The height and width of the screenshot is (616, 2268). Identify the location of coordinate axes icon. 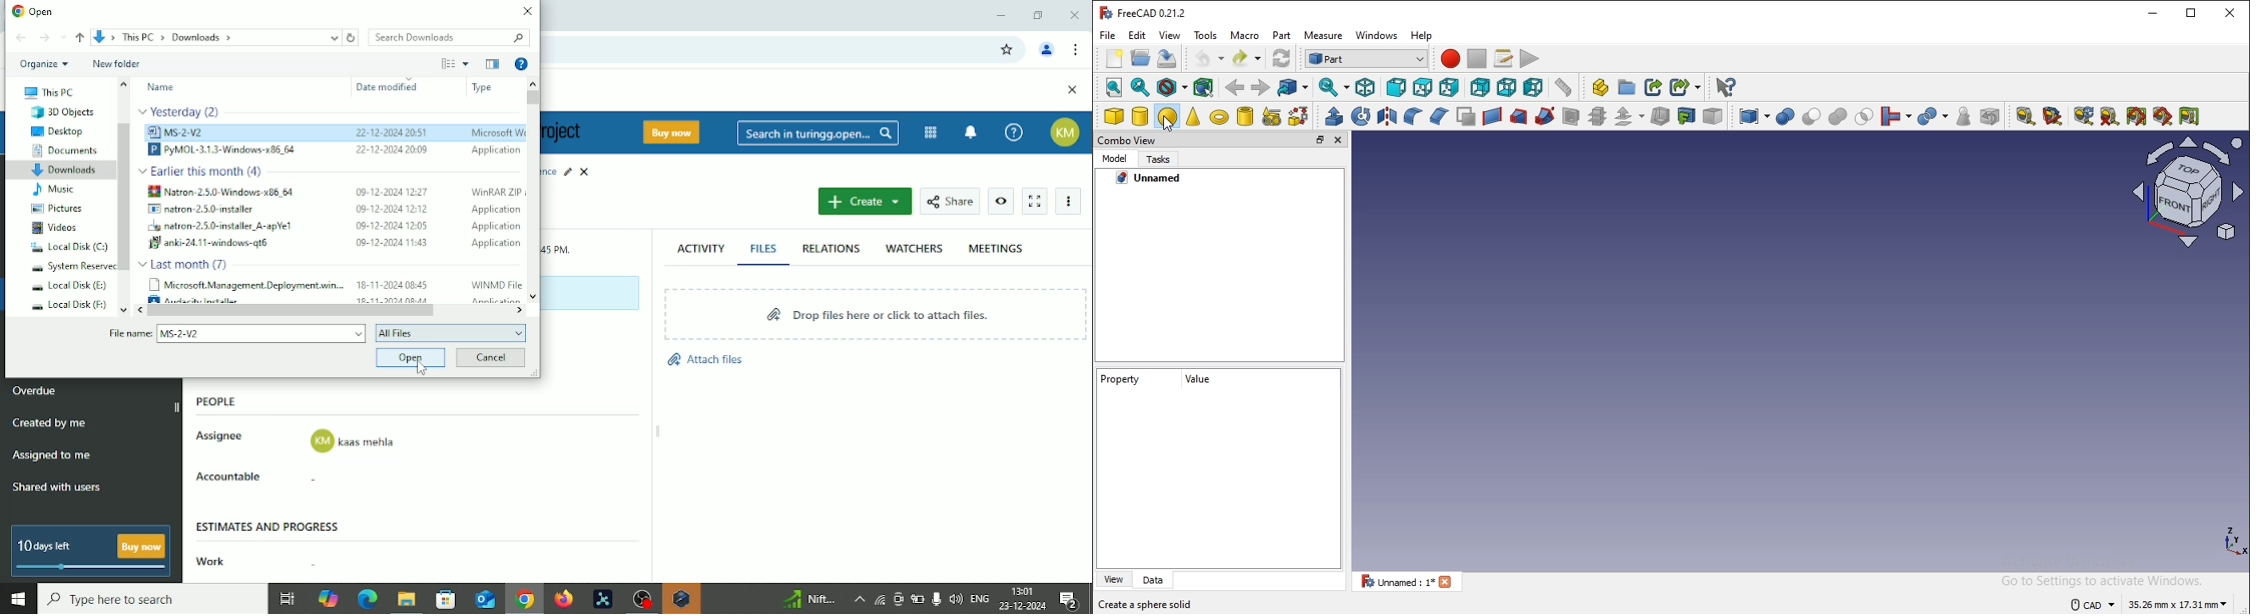
(2233, 544).